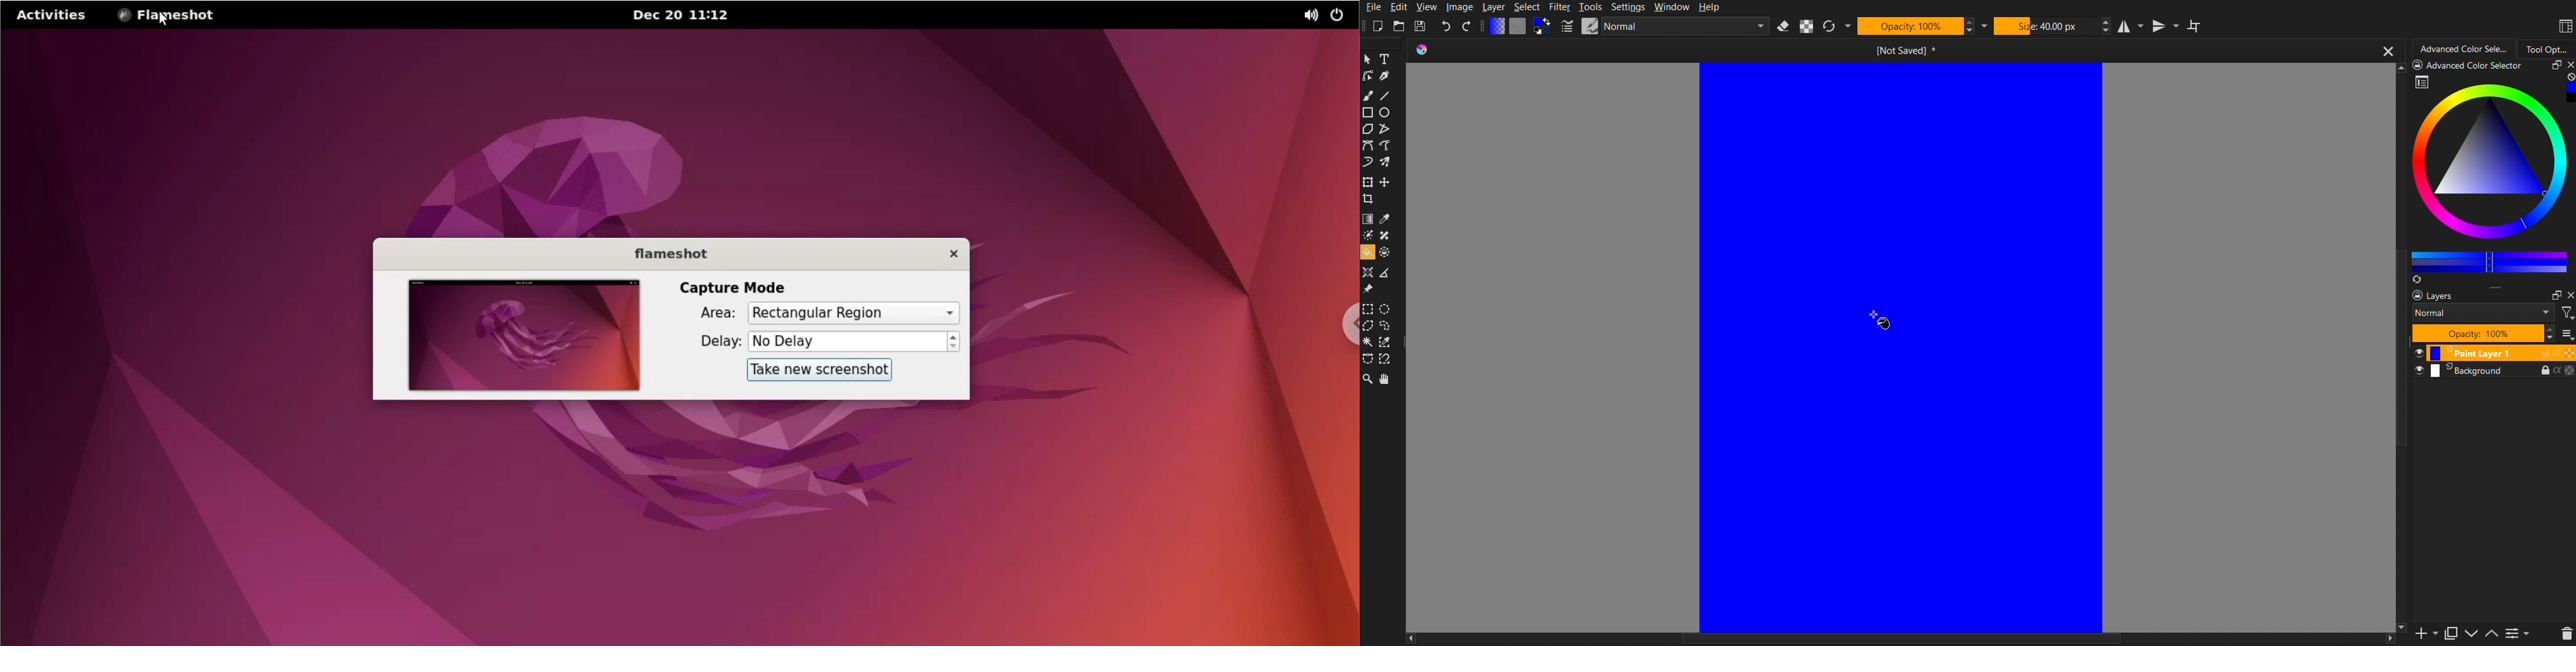 The image size is (2576, 672). Describe the element at coordinates (1382, 157) in the screenshot. I see `Curve Tools` at that location.